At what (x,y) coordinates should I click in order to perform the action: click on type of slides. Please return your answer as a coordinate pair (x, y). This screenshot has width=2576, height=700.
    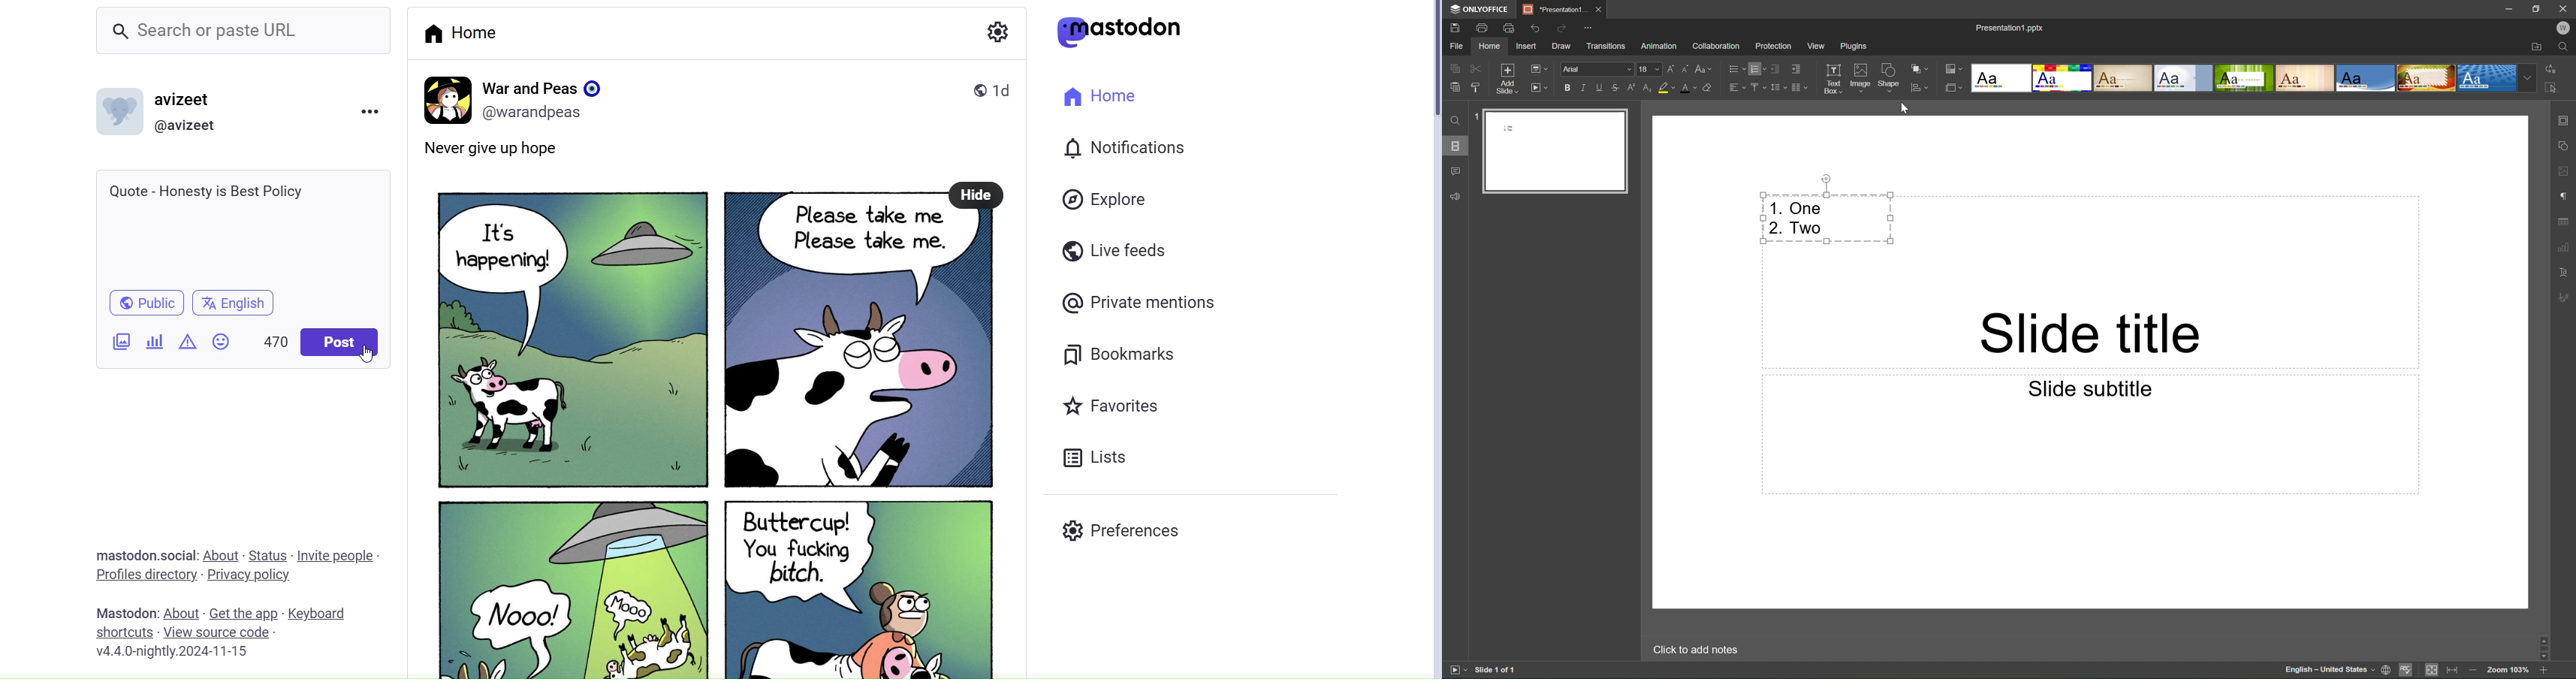
    Looking at the image, I should click on (2256, 78).